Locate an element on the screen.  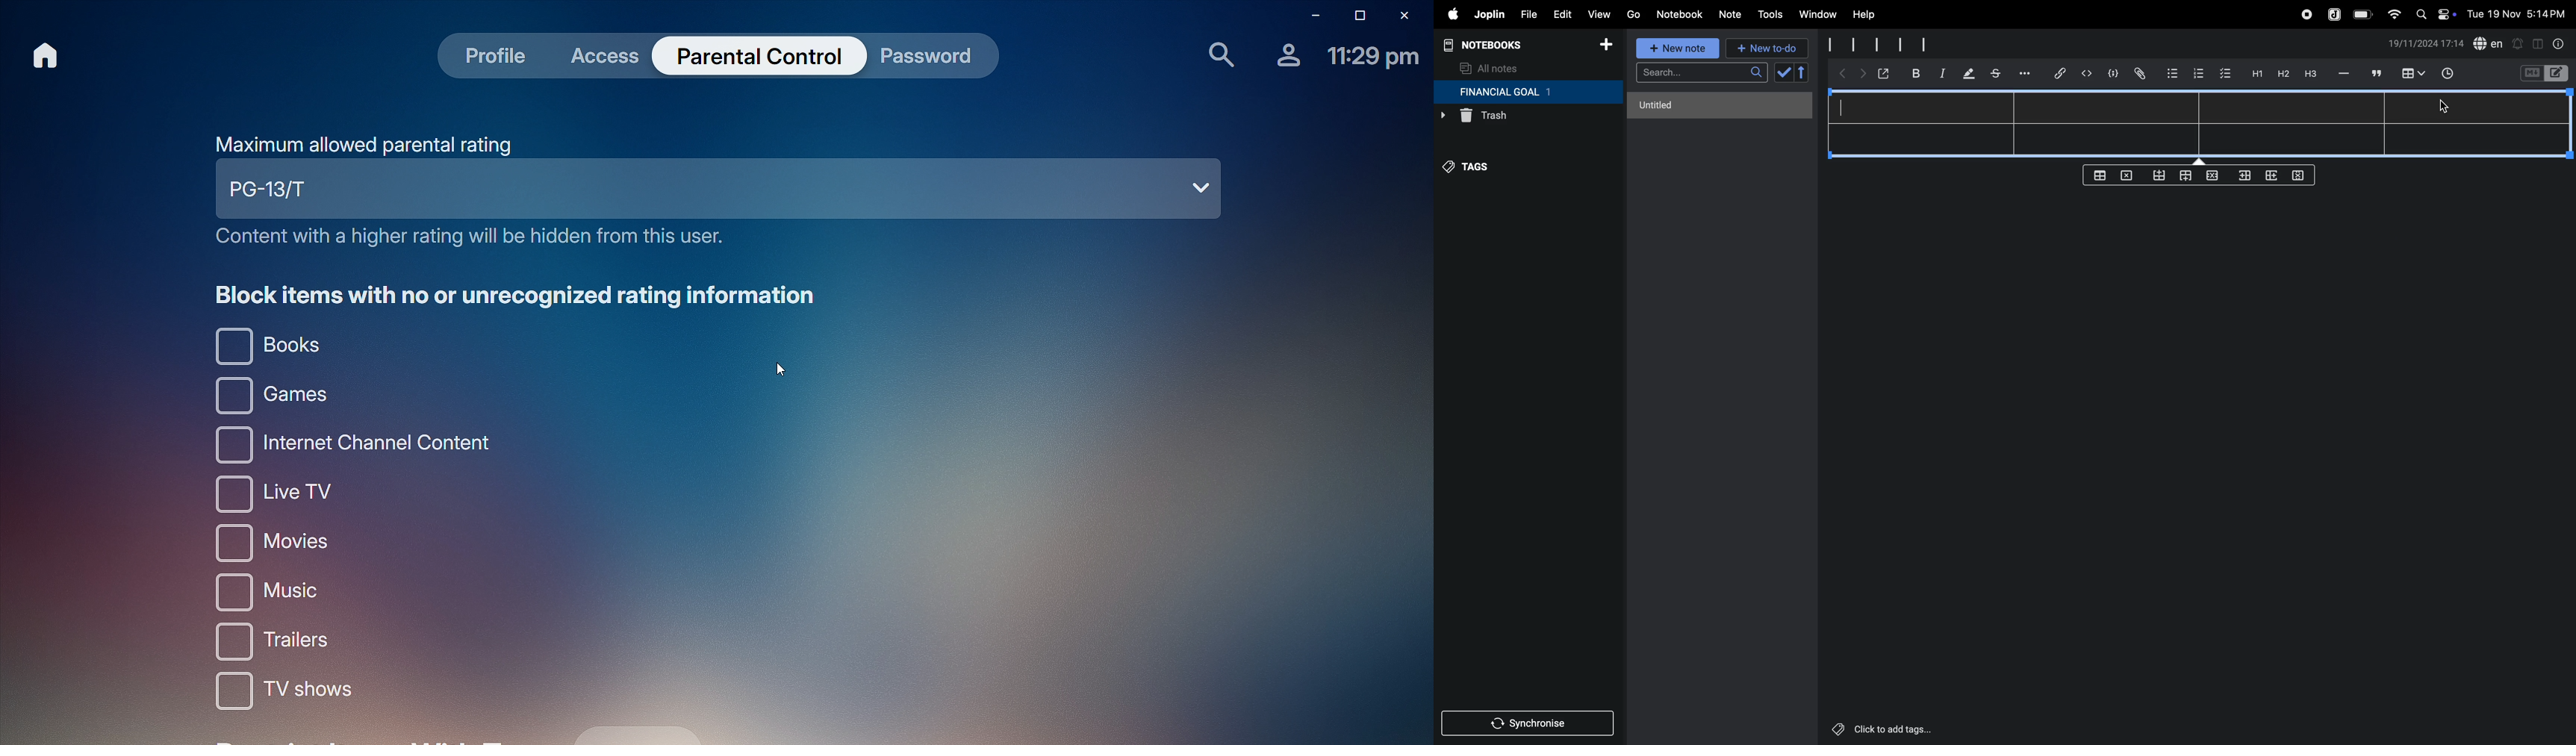
from top is located at coordinates (2184, 177).